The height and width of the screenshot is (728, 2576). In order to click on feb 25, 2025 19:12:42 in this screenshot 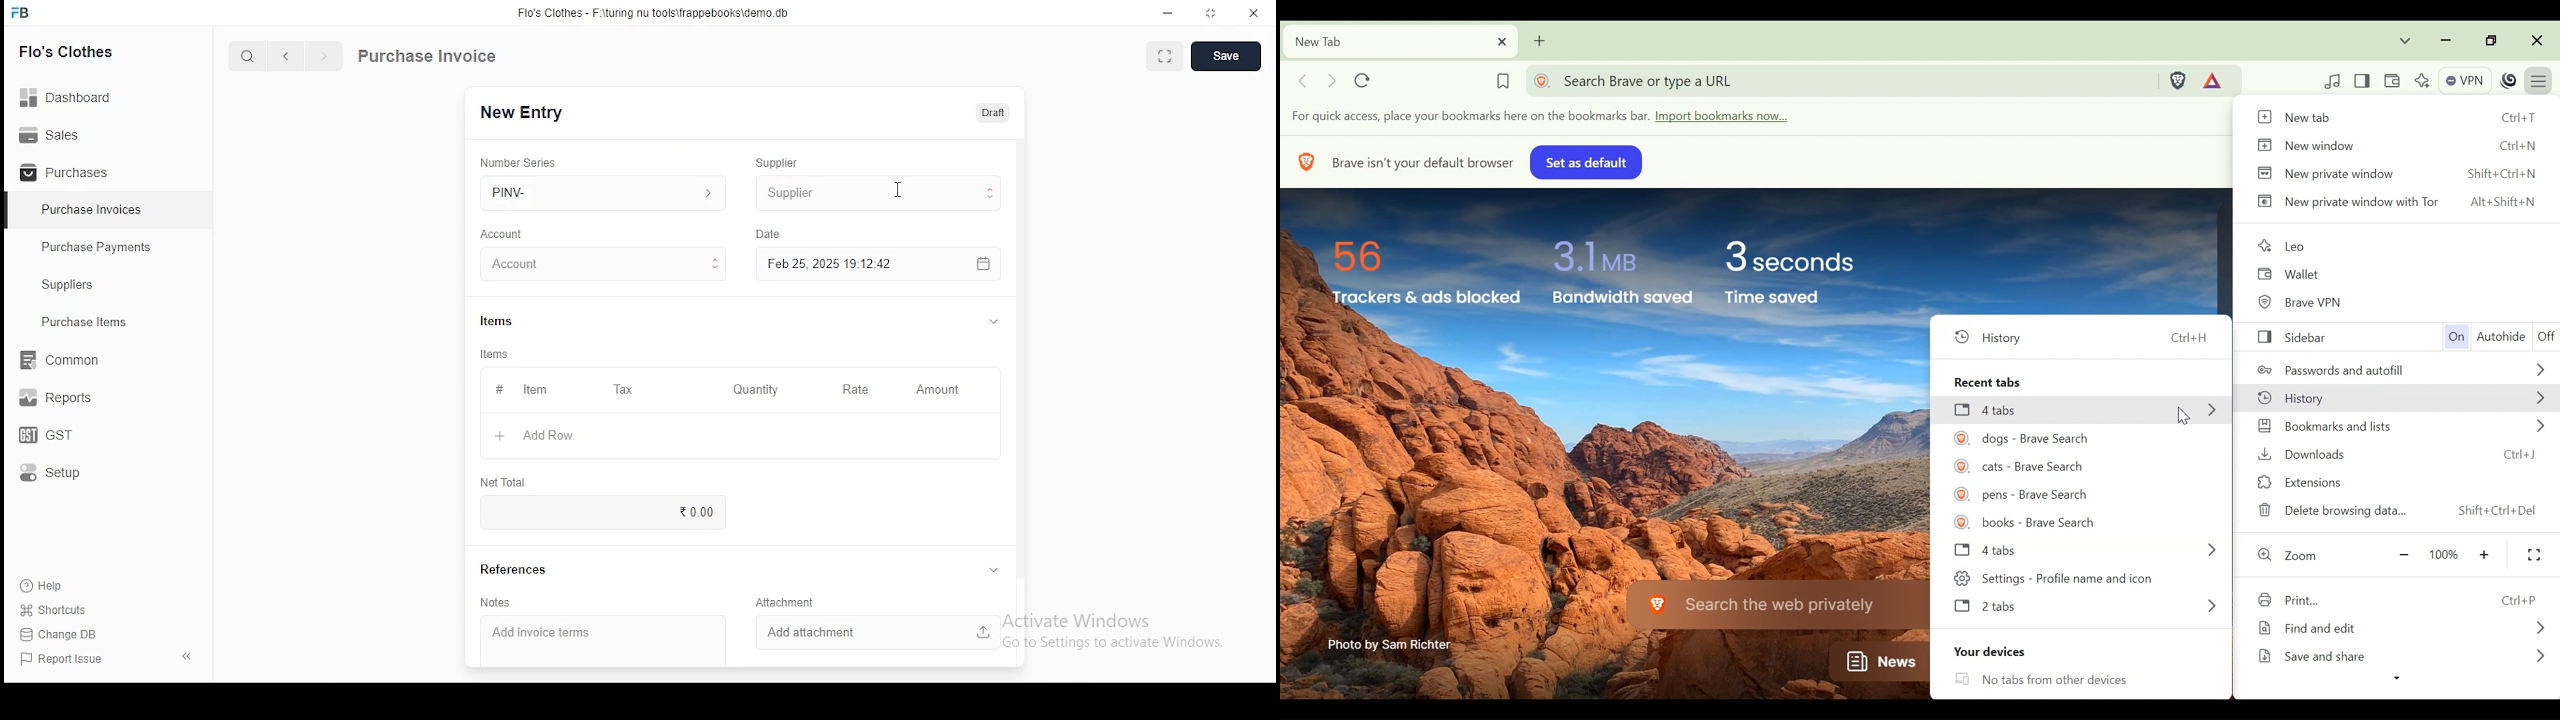, I will do `click(877, 264)`.